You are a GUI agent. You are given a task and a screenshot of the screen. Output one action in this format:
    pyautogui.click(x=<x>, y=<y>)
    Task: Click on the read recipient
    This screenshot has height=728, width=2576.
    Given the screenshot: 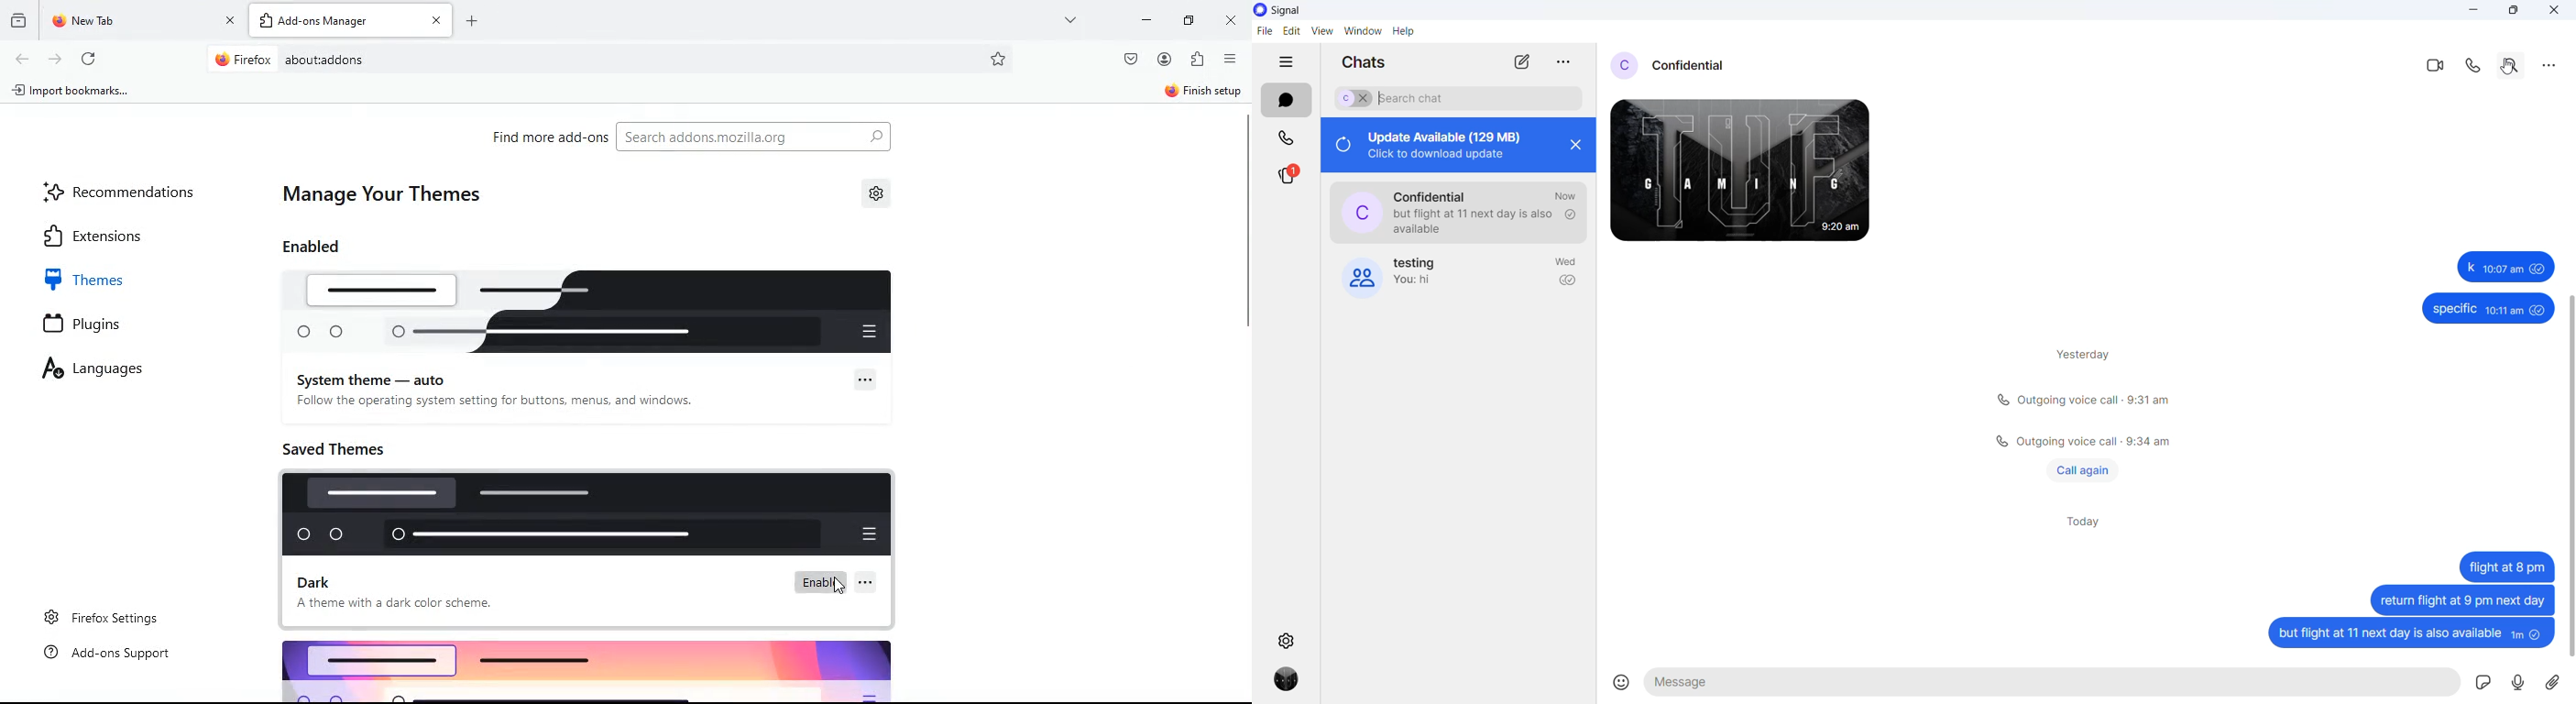 What is the action you would take?
    pyautogui.click(x=1570, y=215)
    